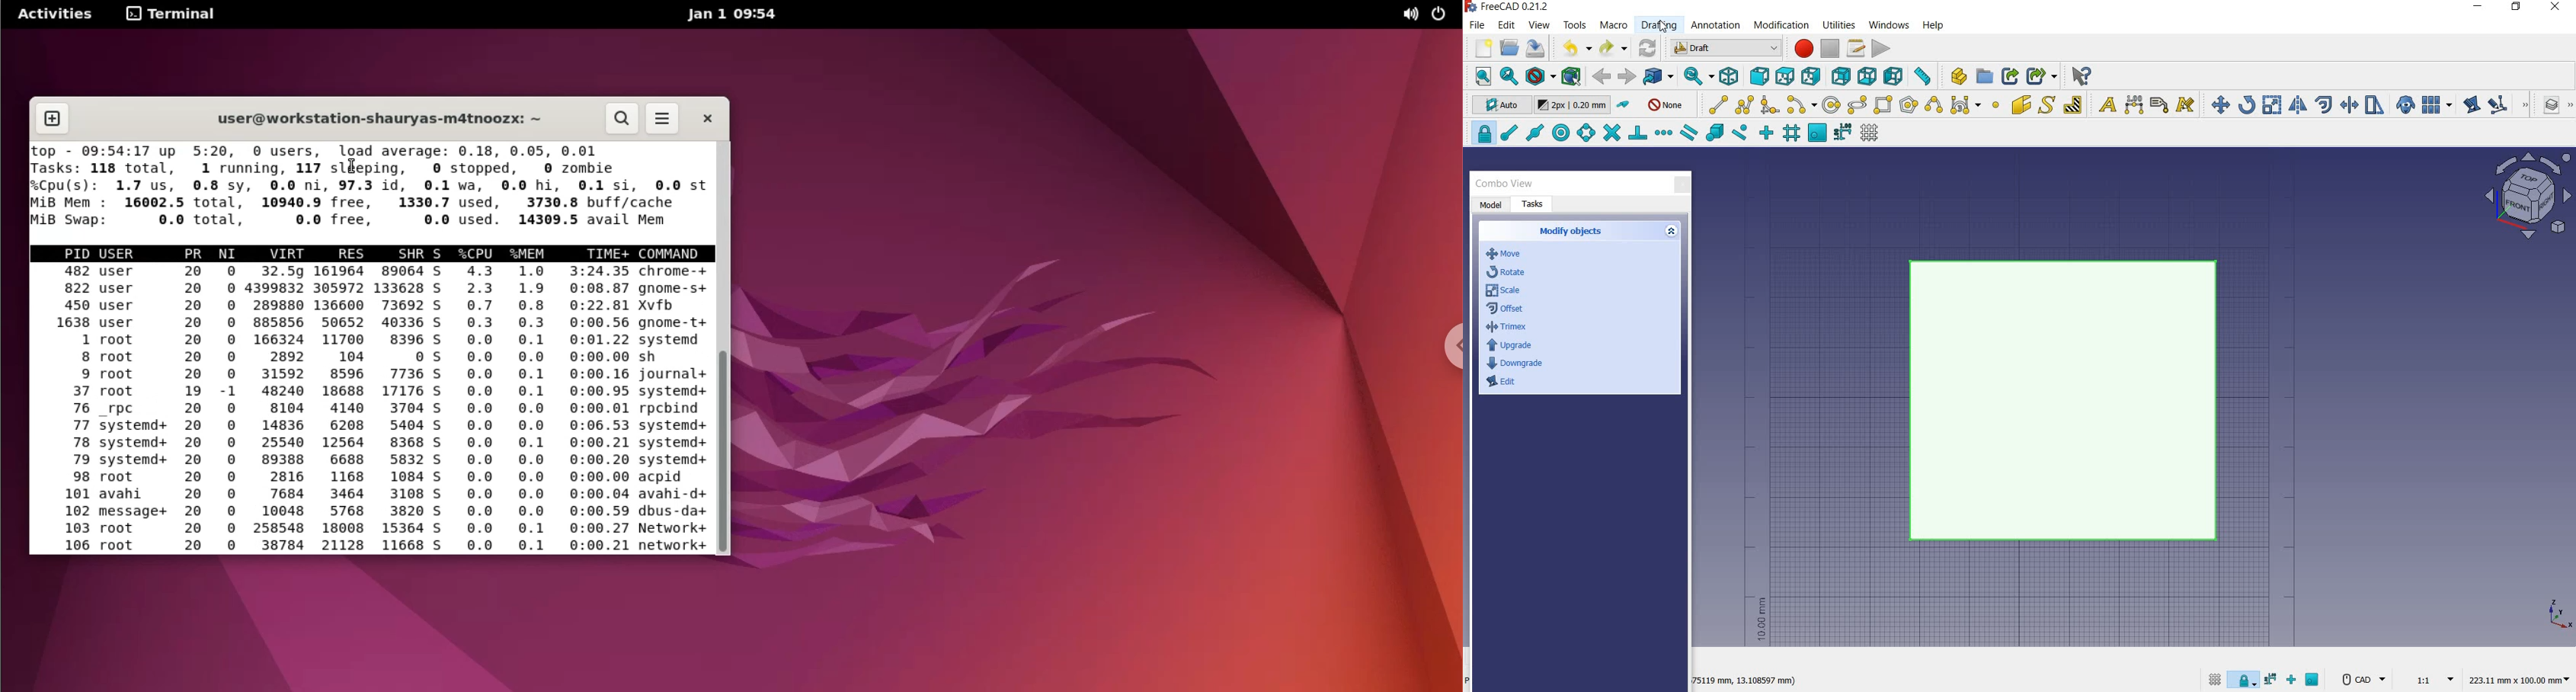 This screenshot has height=700, width=2576. Describe the element at coordinates (1667, 104) in the screenshot. I see `none` at that location.